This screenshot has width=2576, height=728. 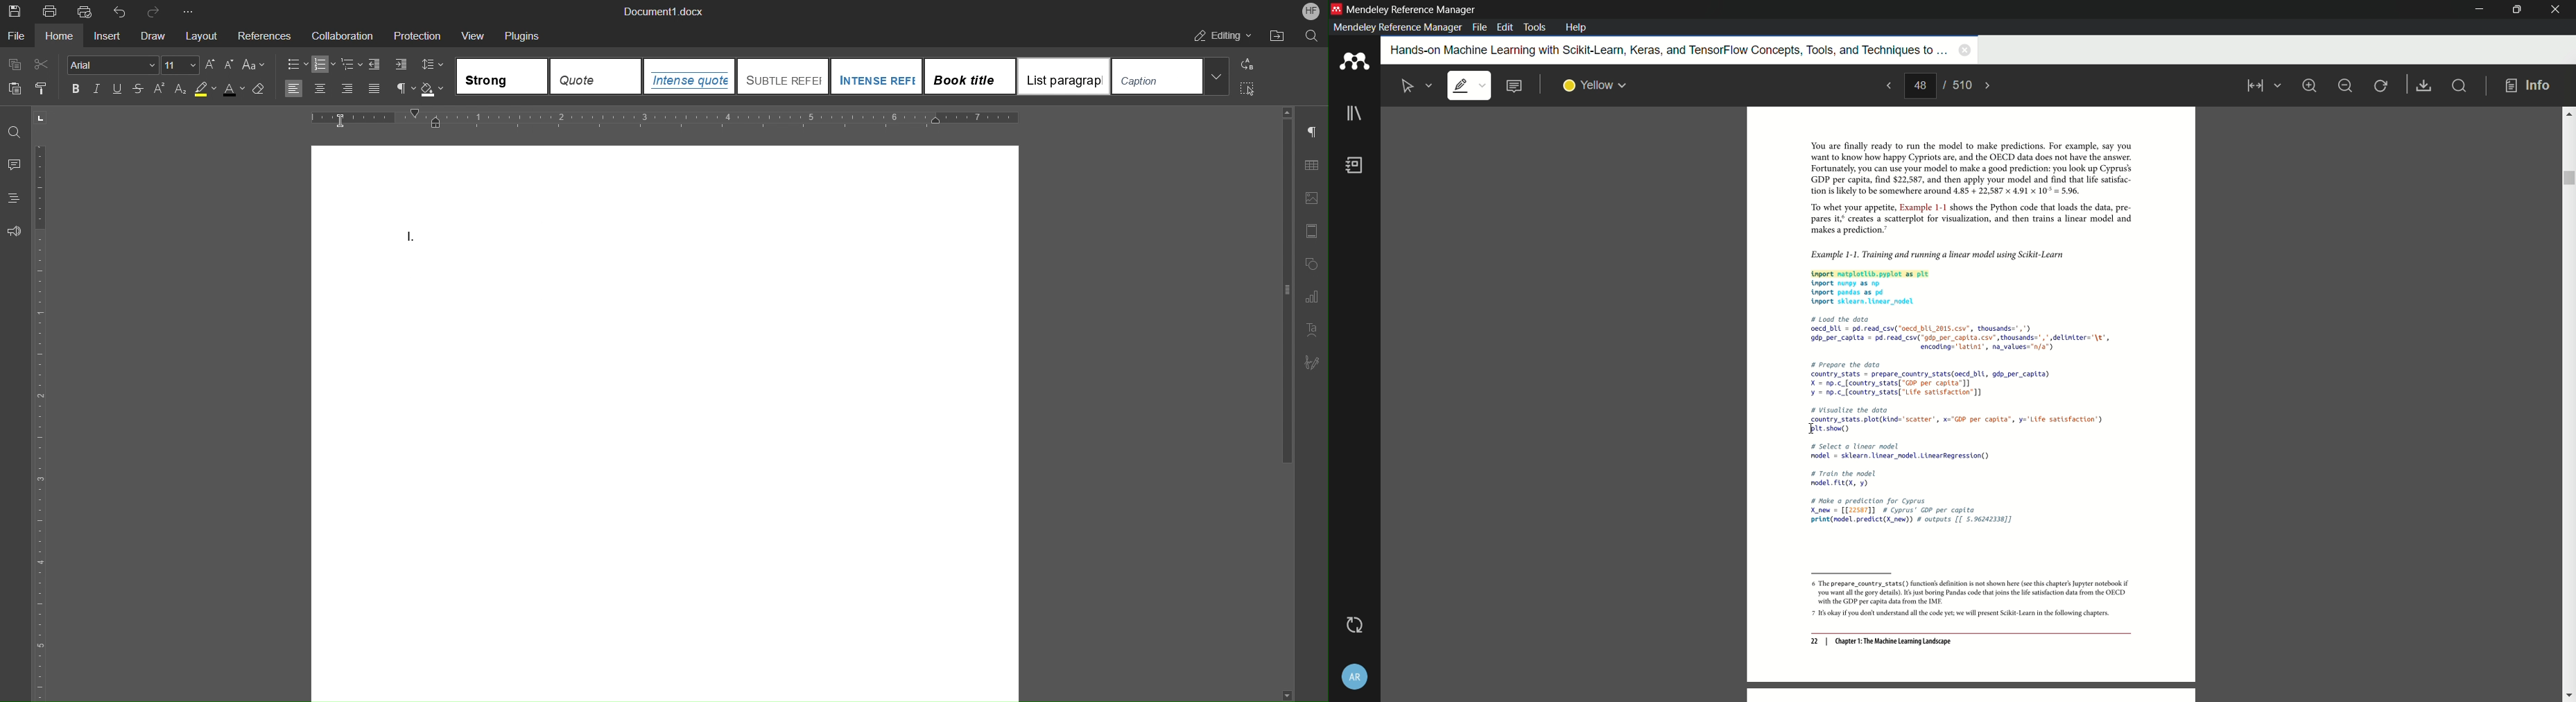 I want to click on Image Settings, so click(x=1311, y=198).